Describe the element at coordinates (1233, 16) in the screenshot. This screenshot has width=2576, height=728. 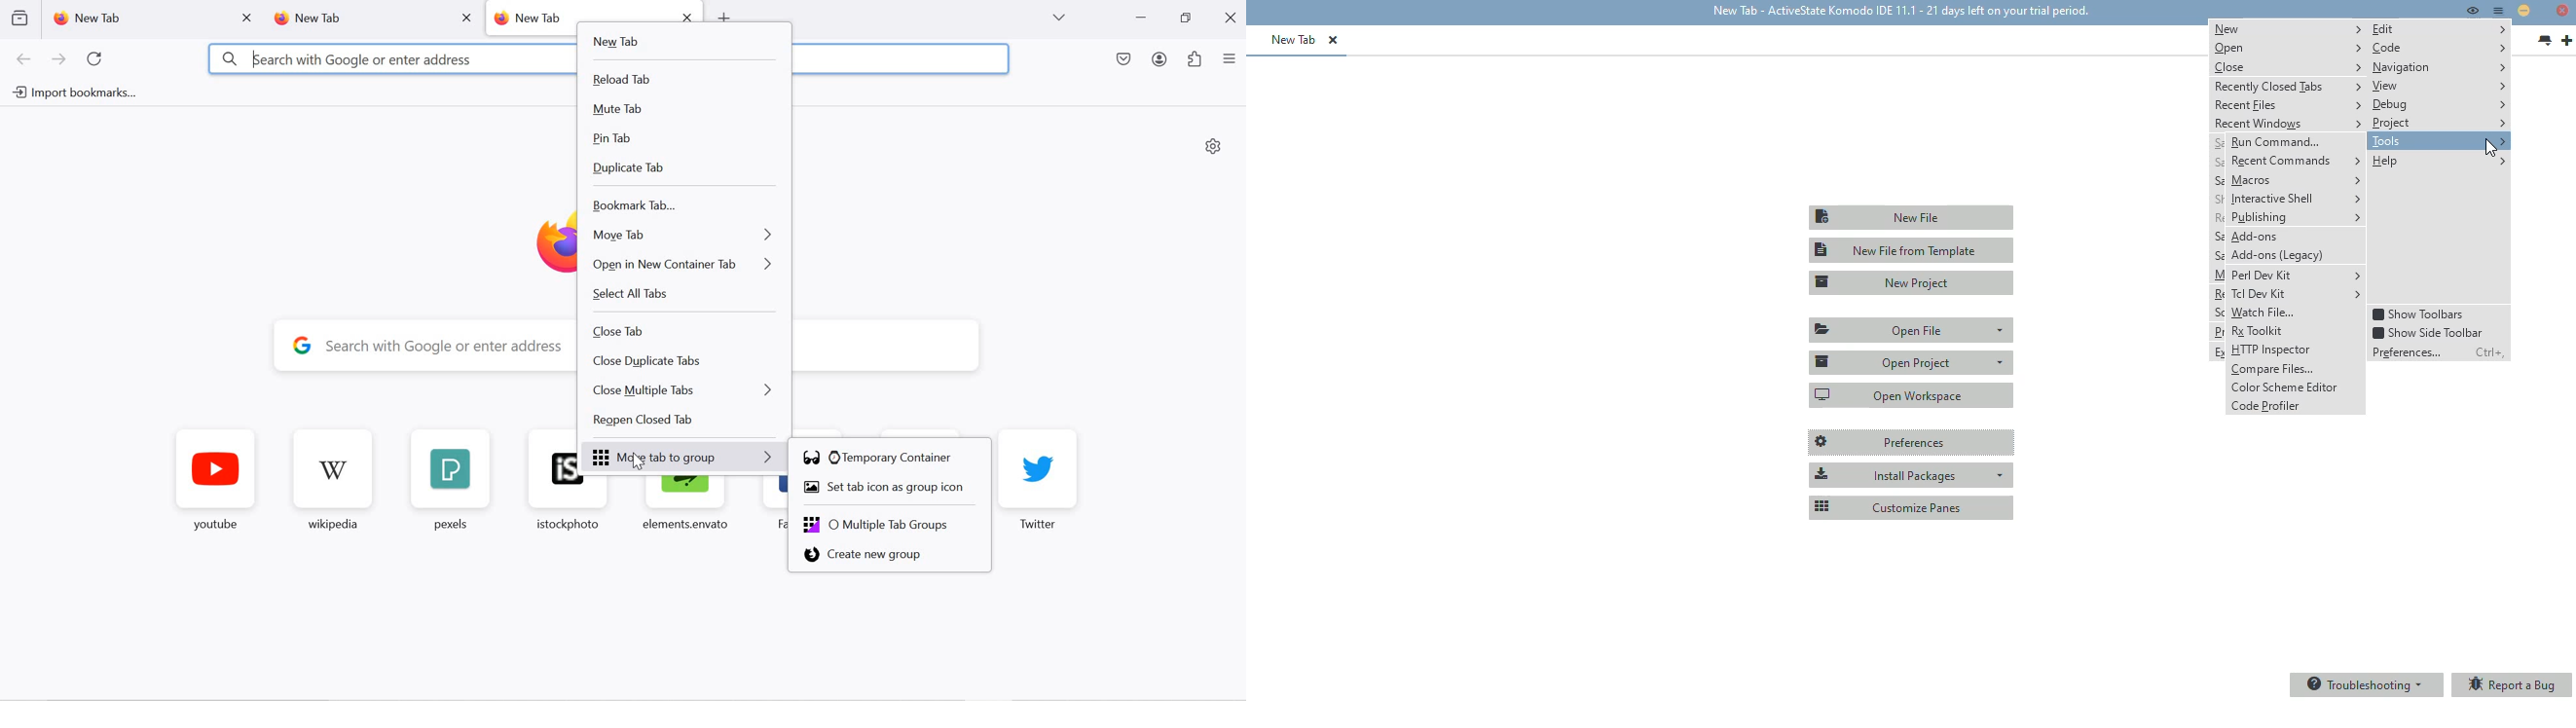
I see `close` at that location.